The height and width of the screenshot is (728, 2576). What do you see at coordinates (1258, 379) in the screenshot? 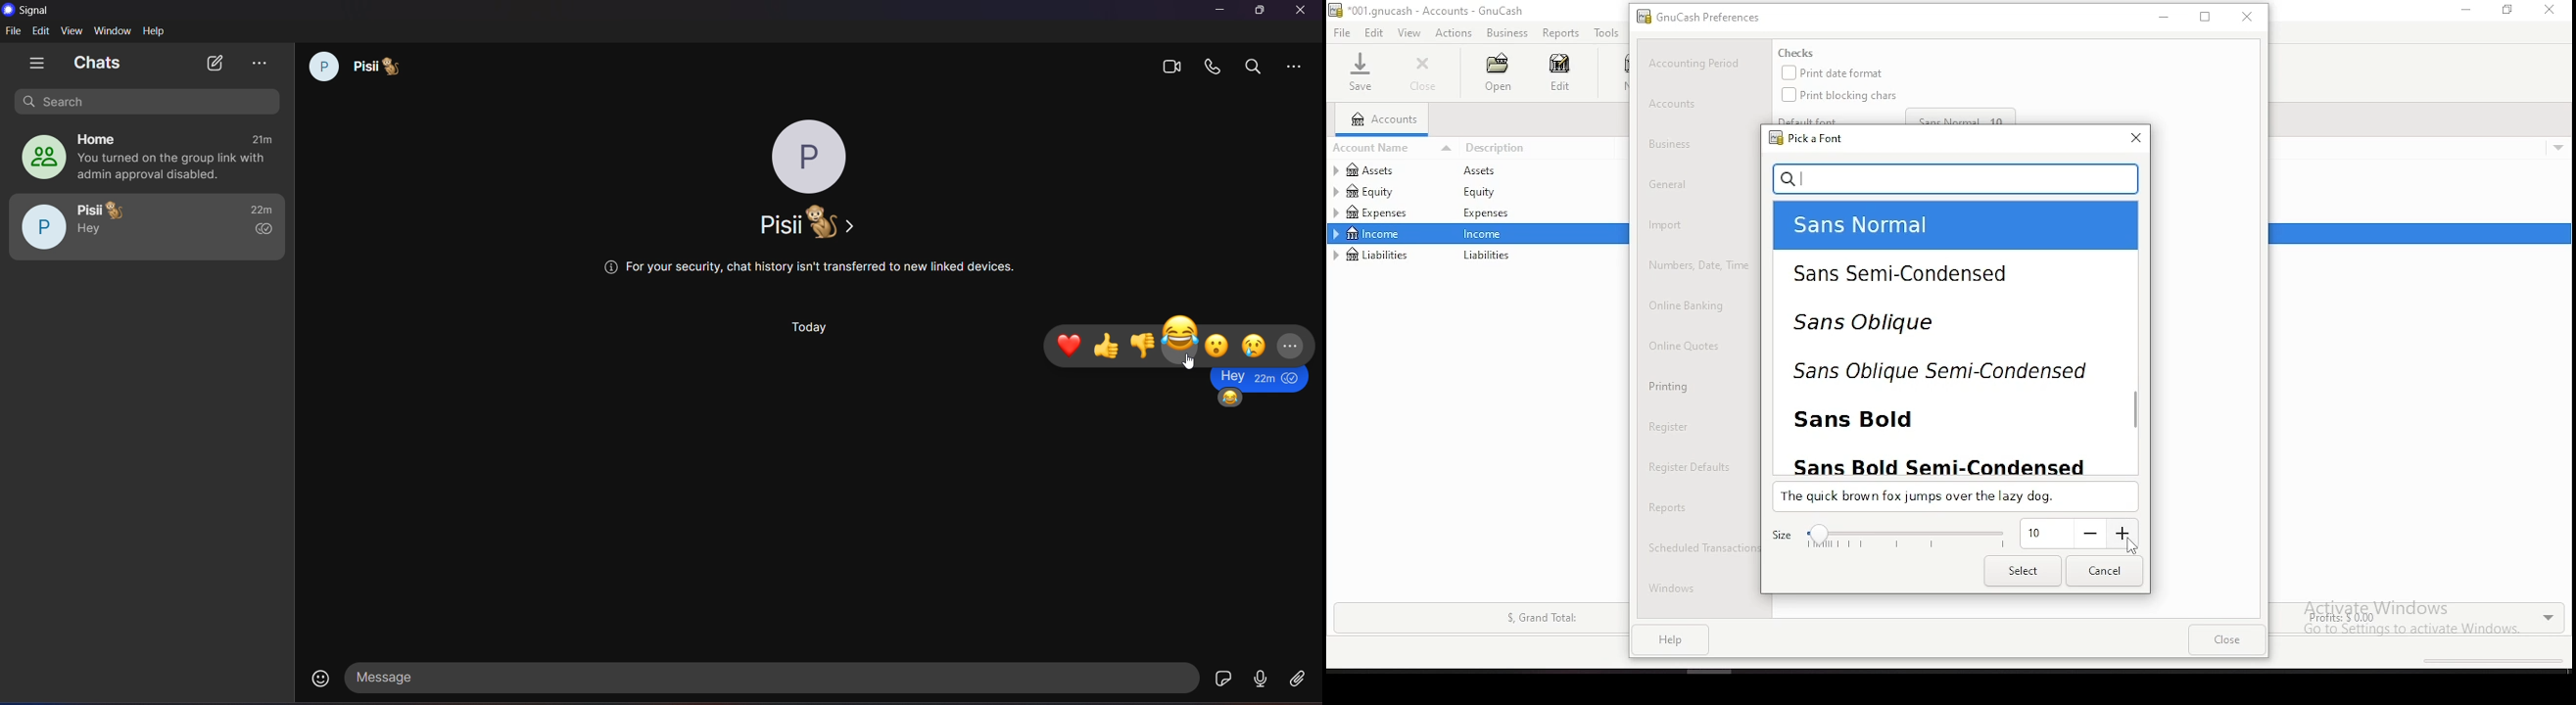
I see `message` at bounding box center [1258, 379].